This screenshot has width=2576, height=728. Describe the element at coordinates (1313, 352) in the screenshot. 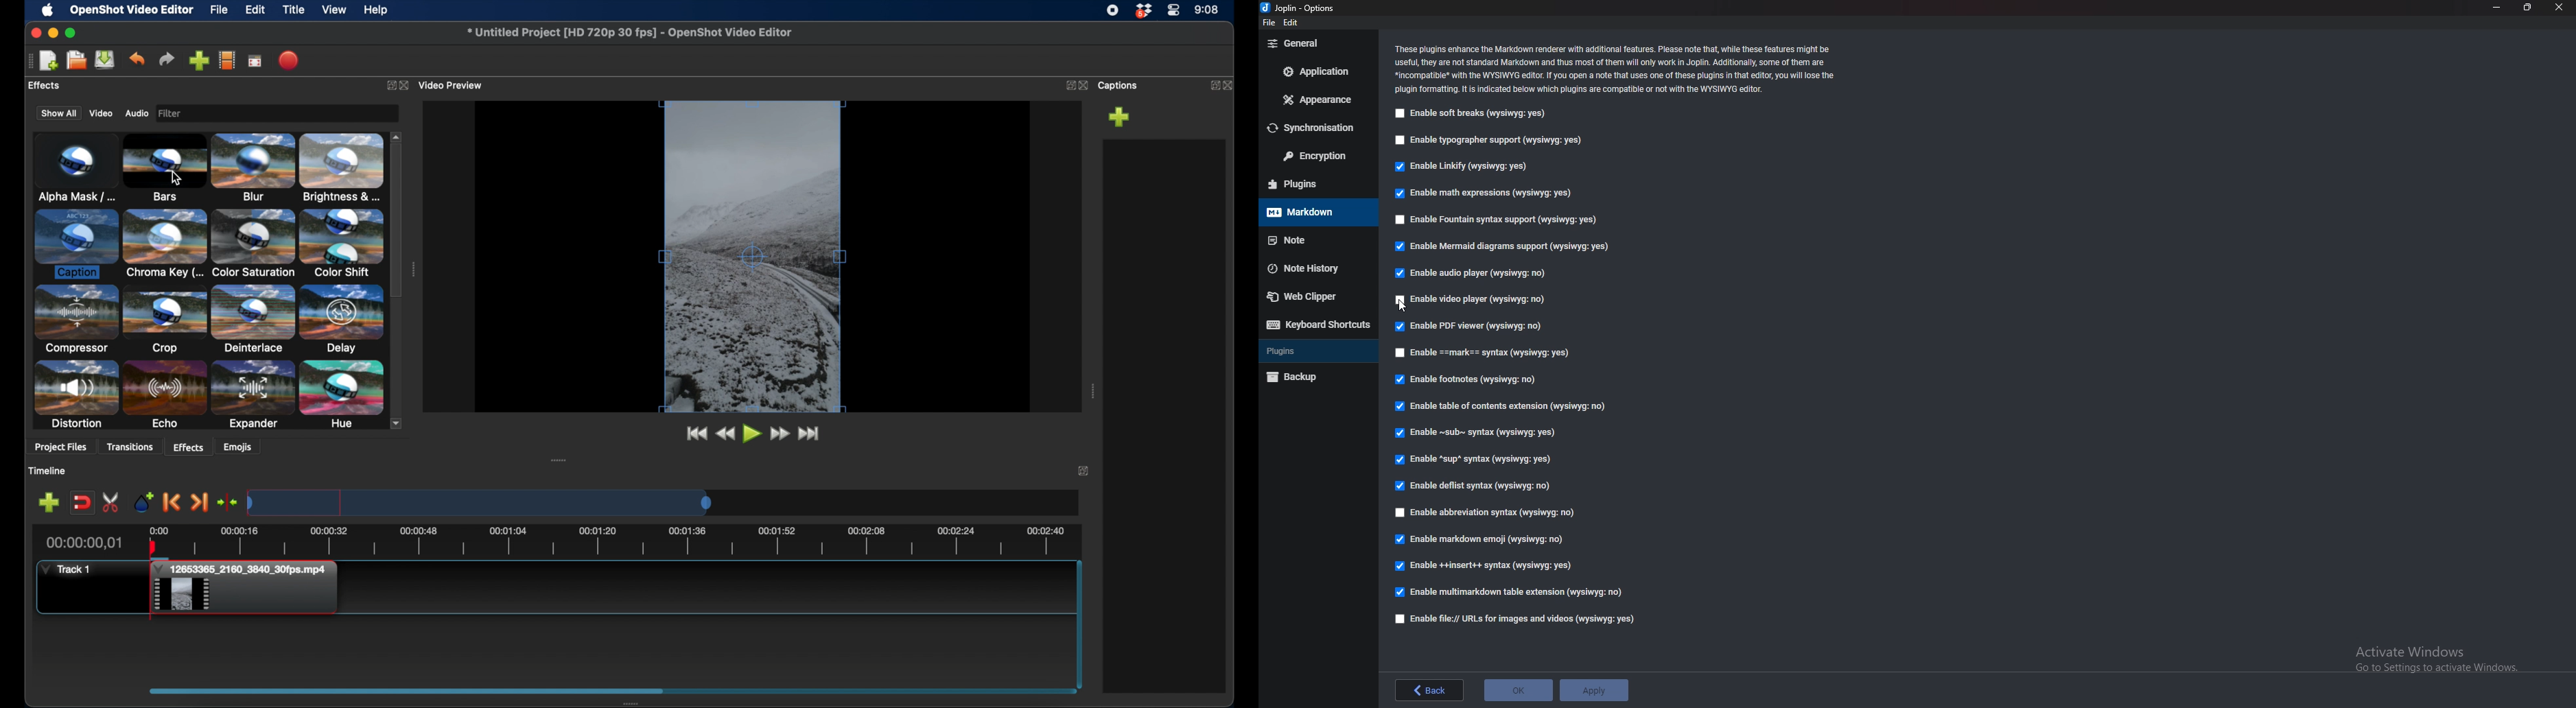

I see `Plugins` at that location.